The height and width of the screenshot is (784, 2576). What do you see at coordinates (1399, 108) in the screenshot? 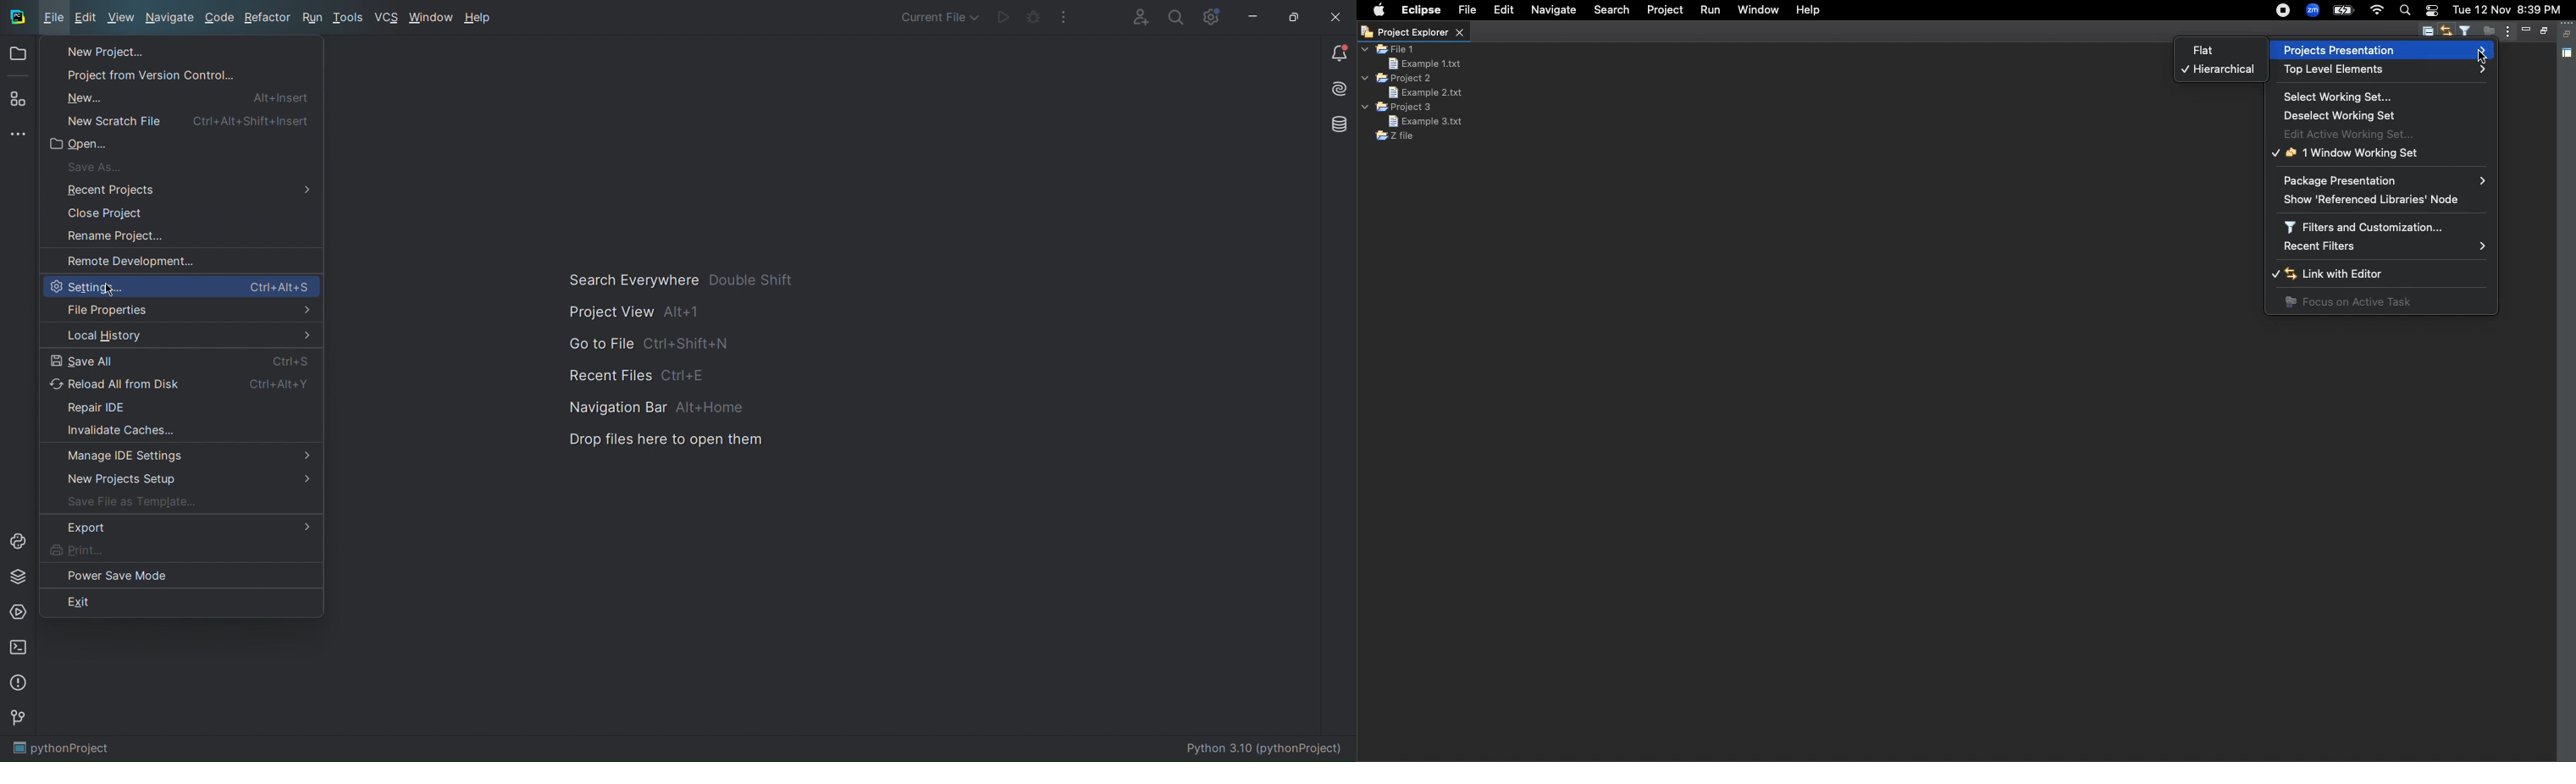
I see `Project 3` at bounding box center [1399, 108].